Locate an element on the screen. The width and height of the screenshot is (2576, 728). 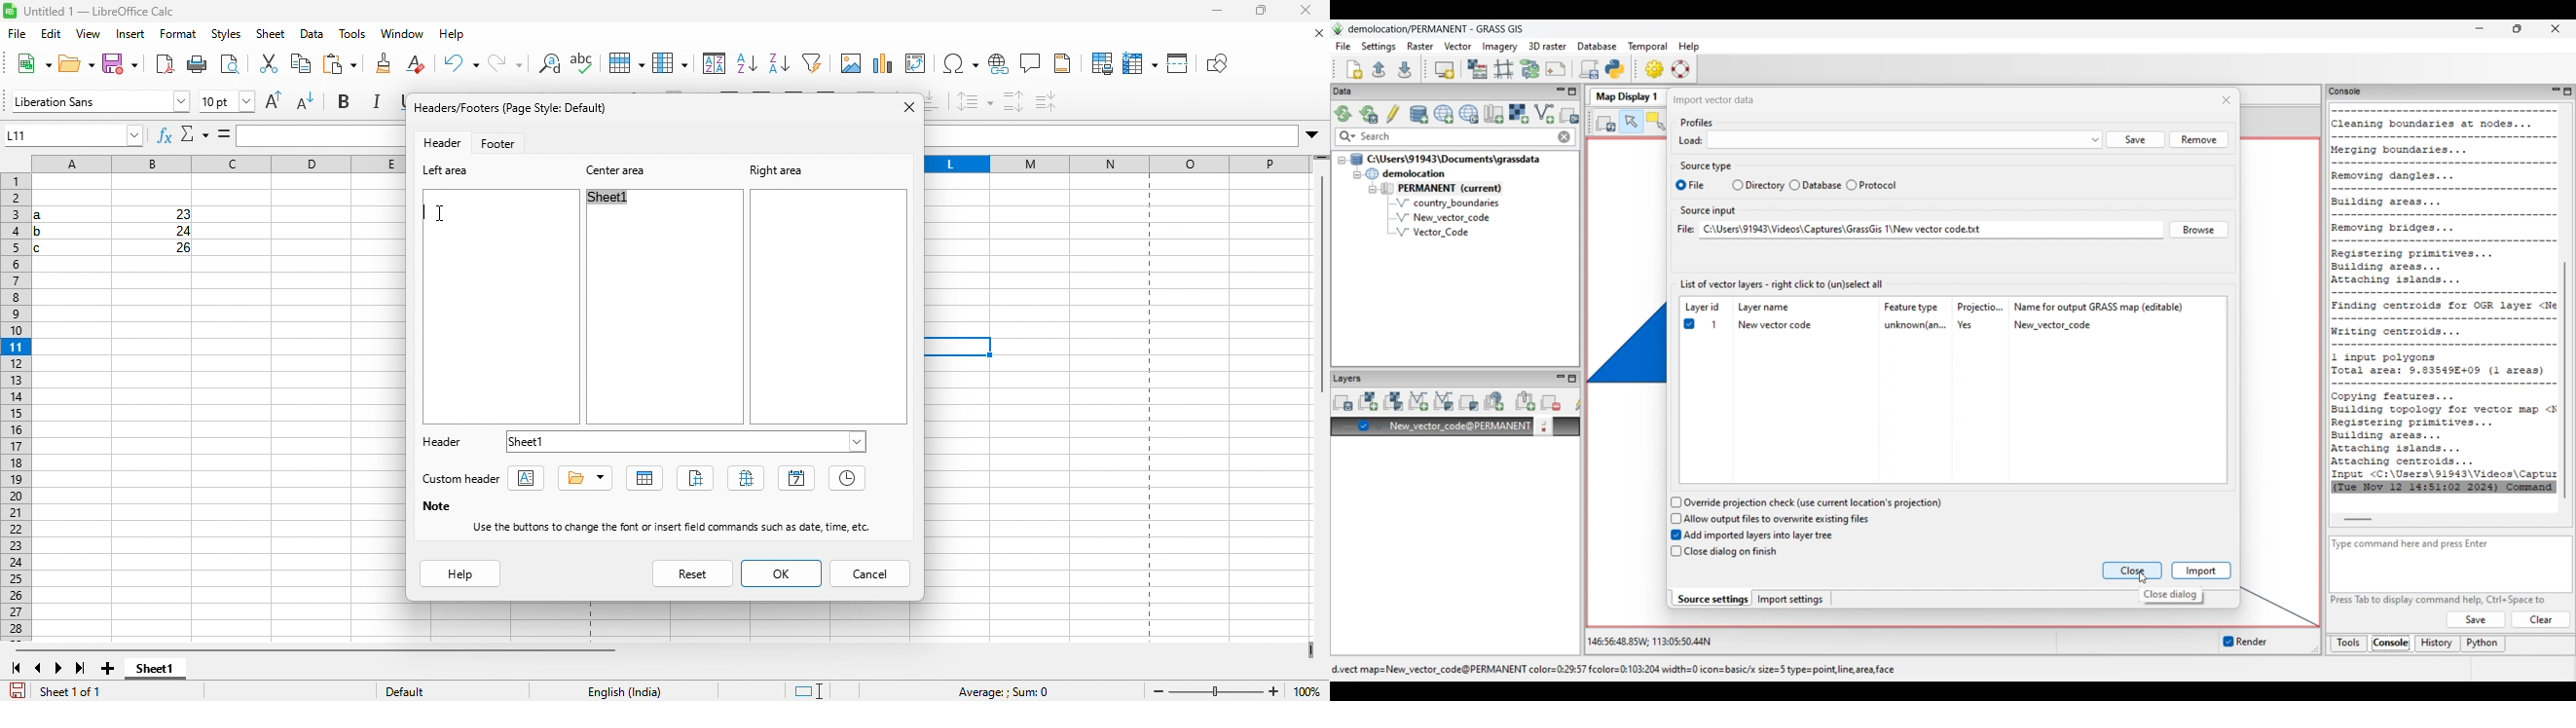
headers/footers is located at coordinates (518, 108).